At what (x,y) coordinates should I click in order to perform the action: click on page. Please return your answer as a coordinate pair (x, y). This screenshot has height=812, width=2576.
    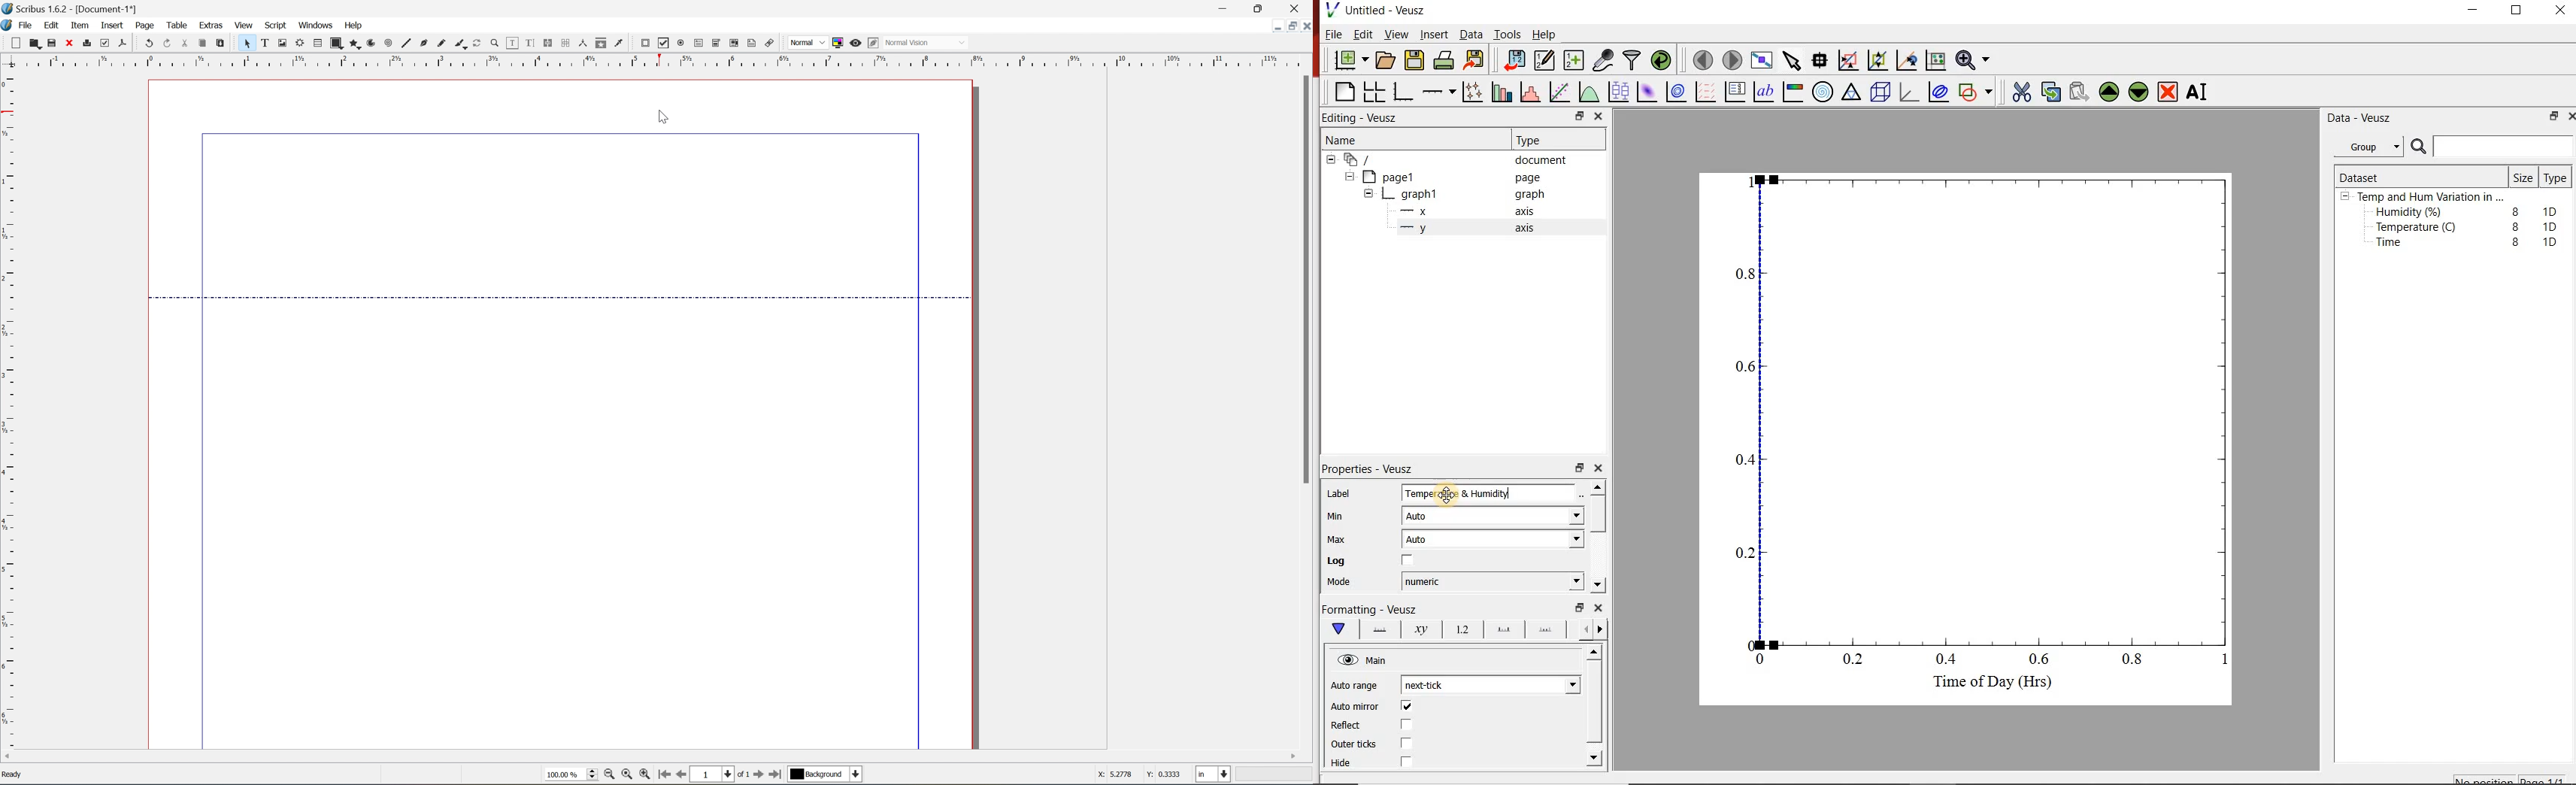
    Looking at the image, I should click on (1531, 178).